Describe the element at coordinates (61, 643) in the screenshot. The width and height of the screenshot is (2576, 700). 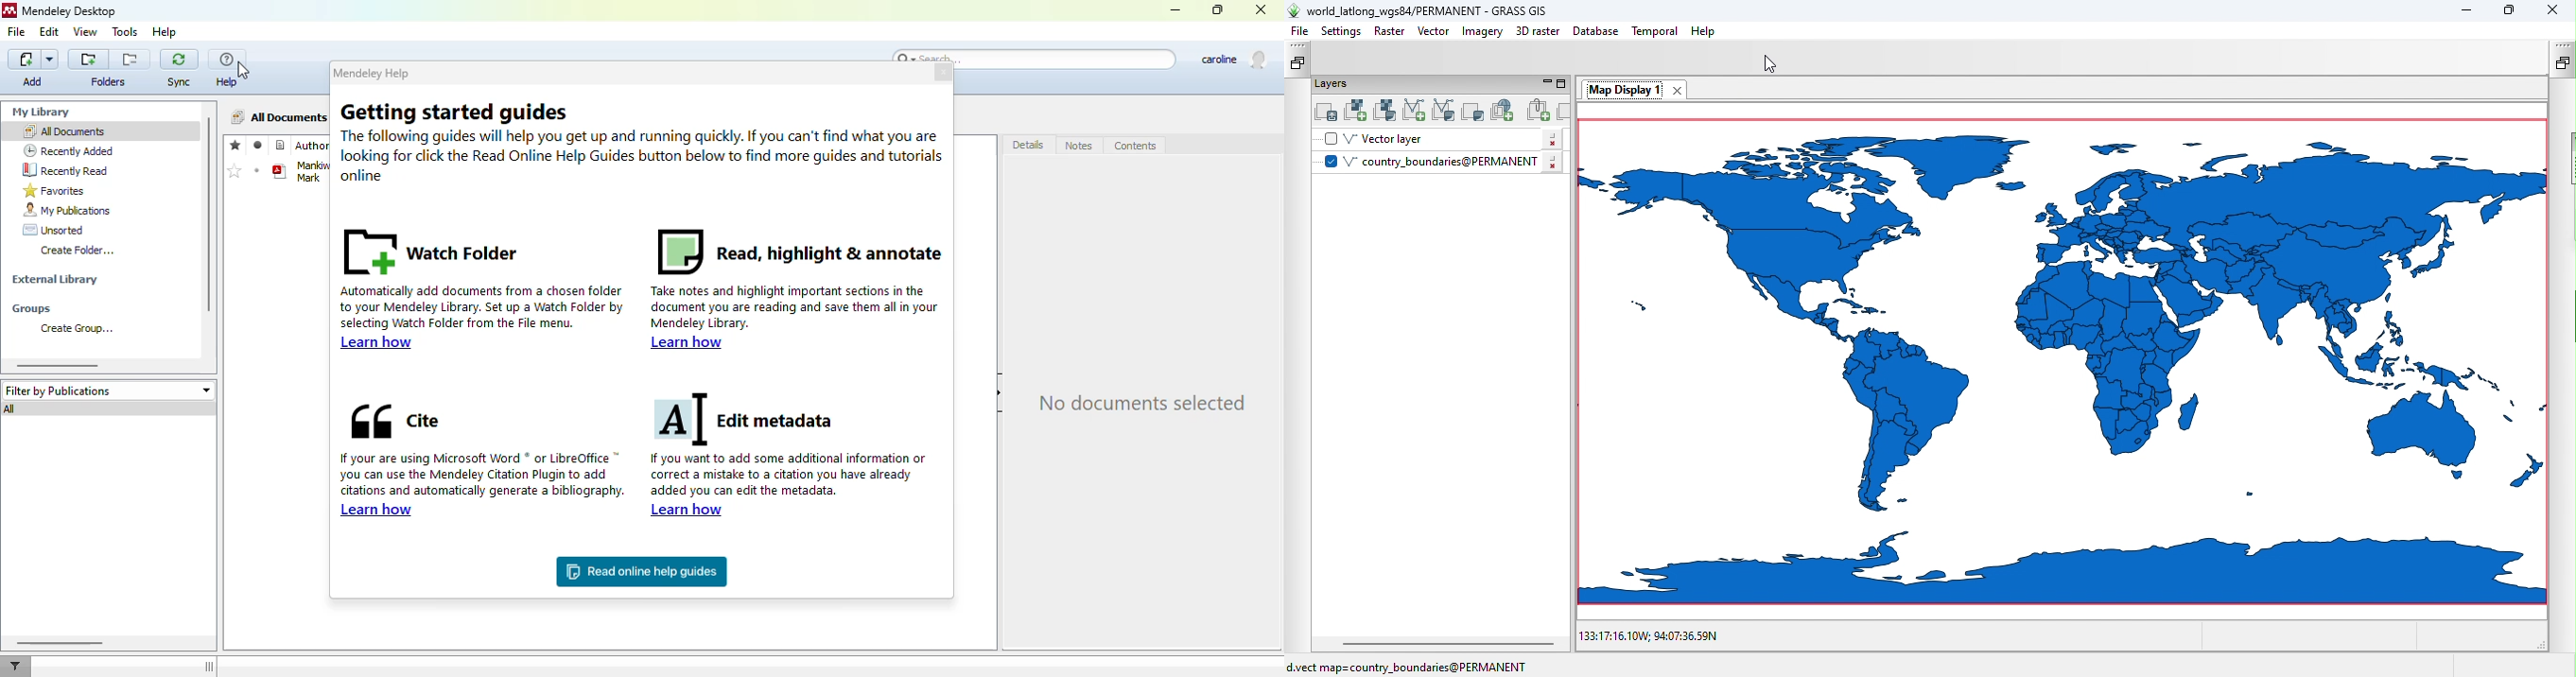
I see `horizontal scroll bar` at that location.